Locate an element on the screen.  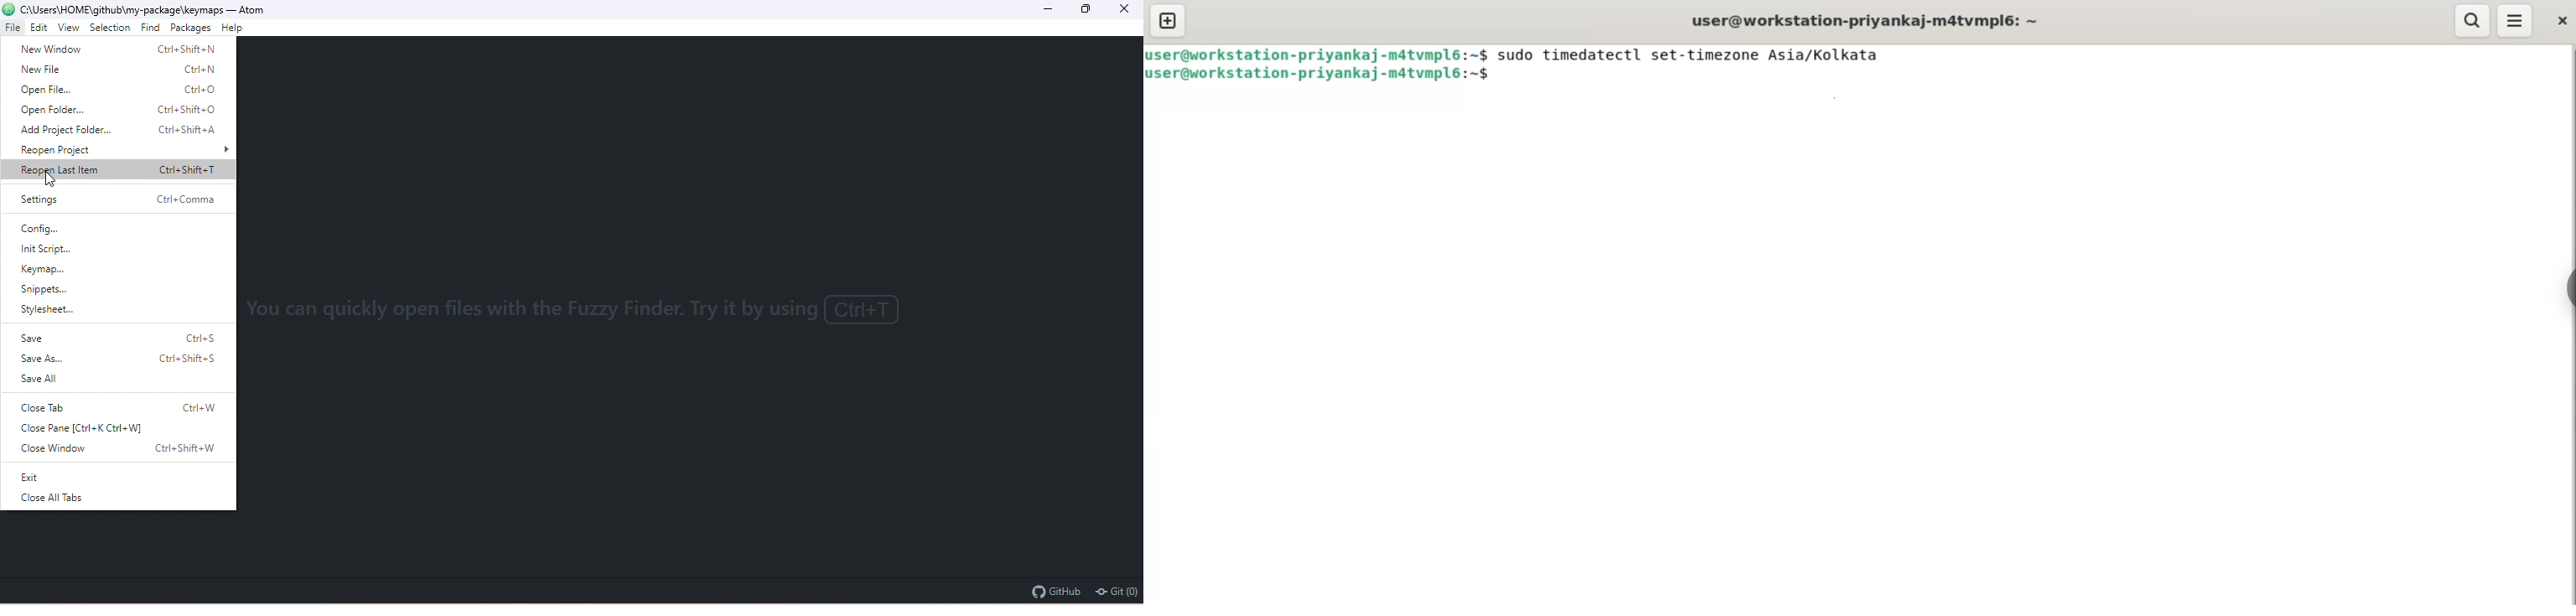
snippets is located at coordinates (117, 291).